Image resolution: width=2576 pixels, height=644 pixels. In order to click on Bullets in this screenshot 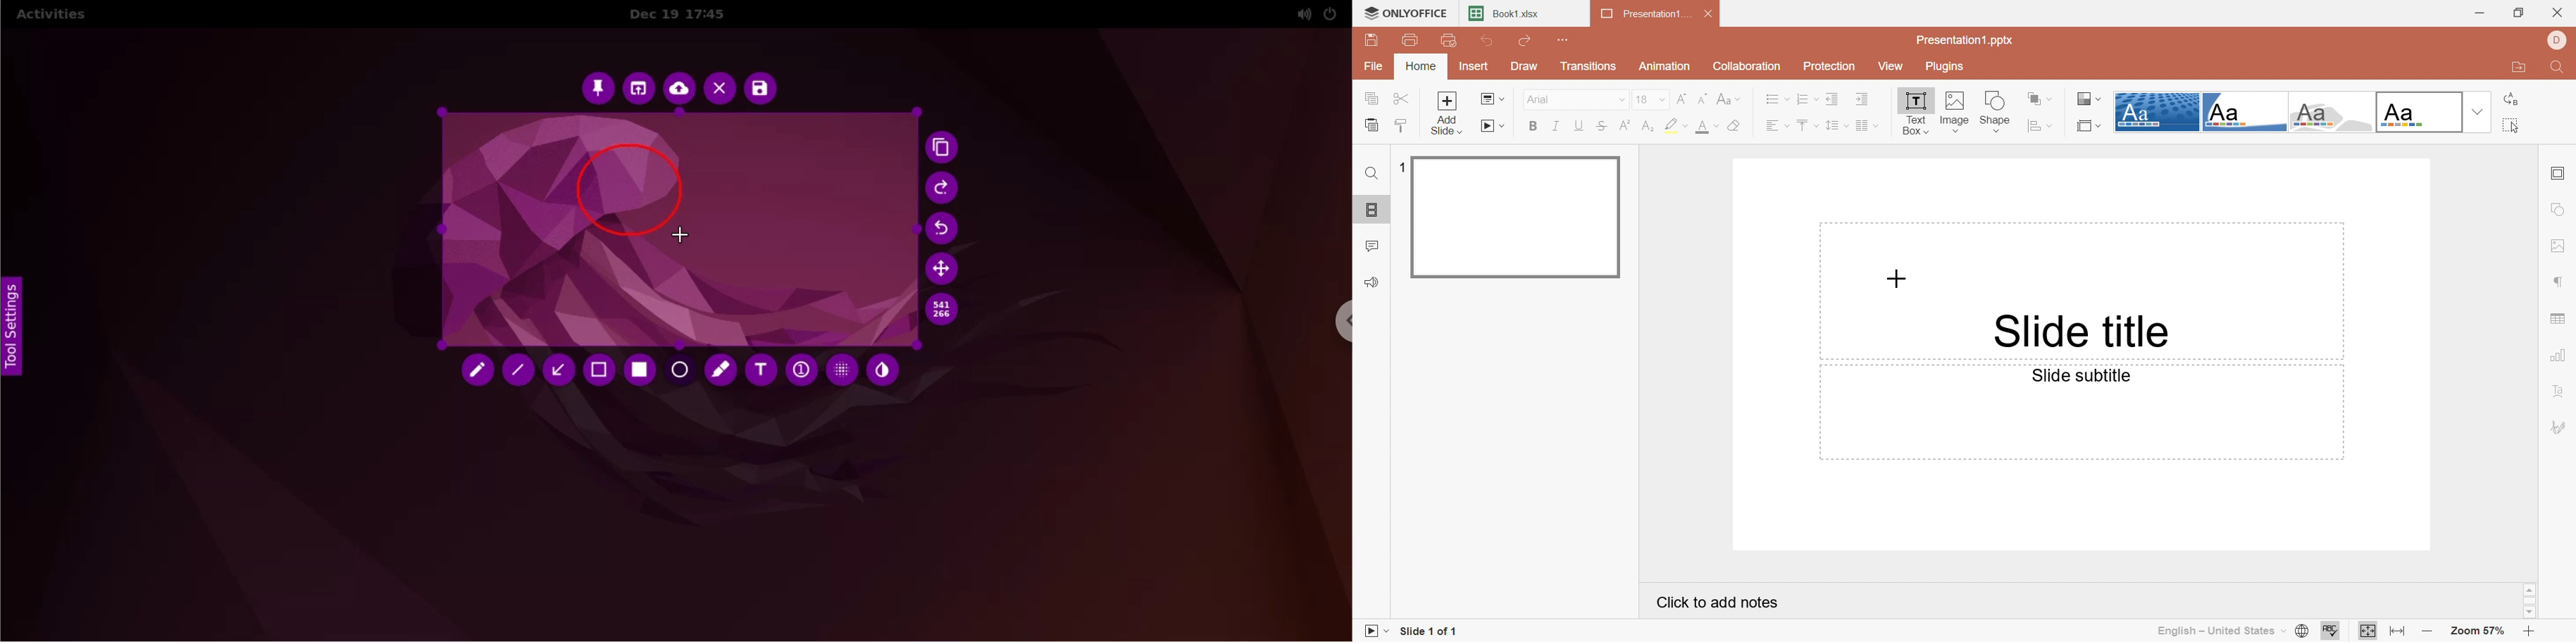, I will do `click(1776, 100)`.